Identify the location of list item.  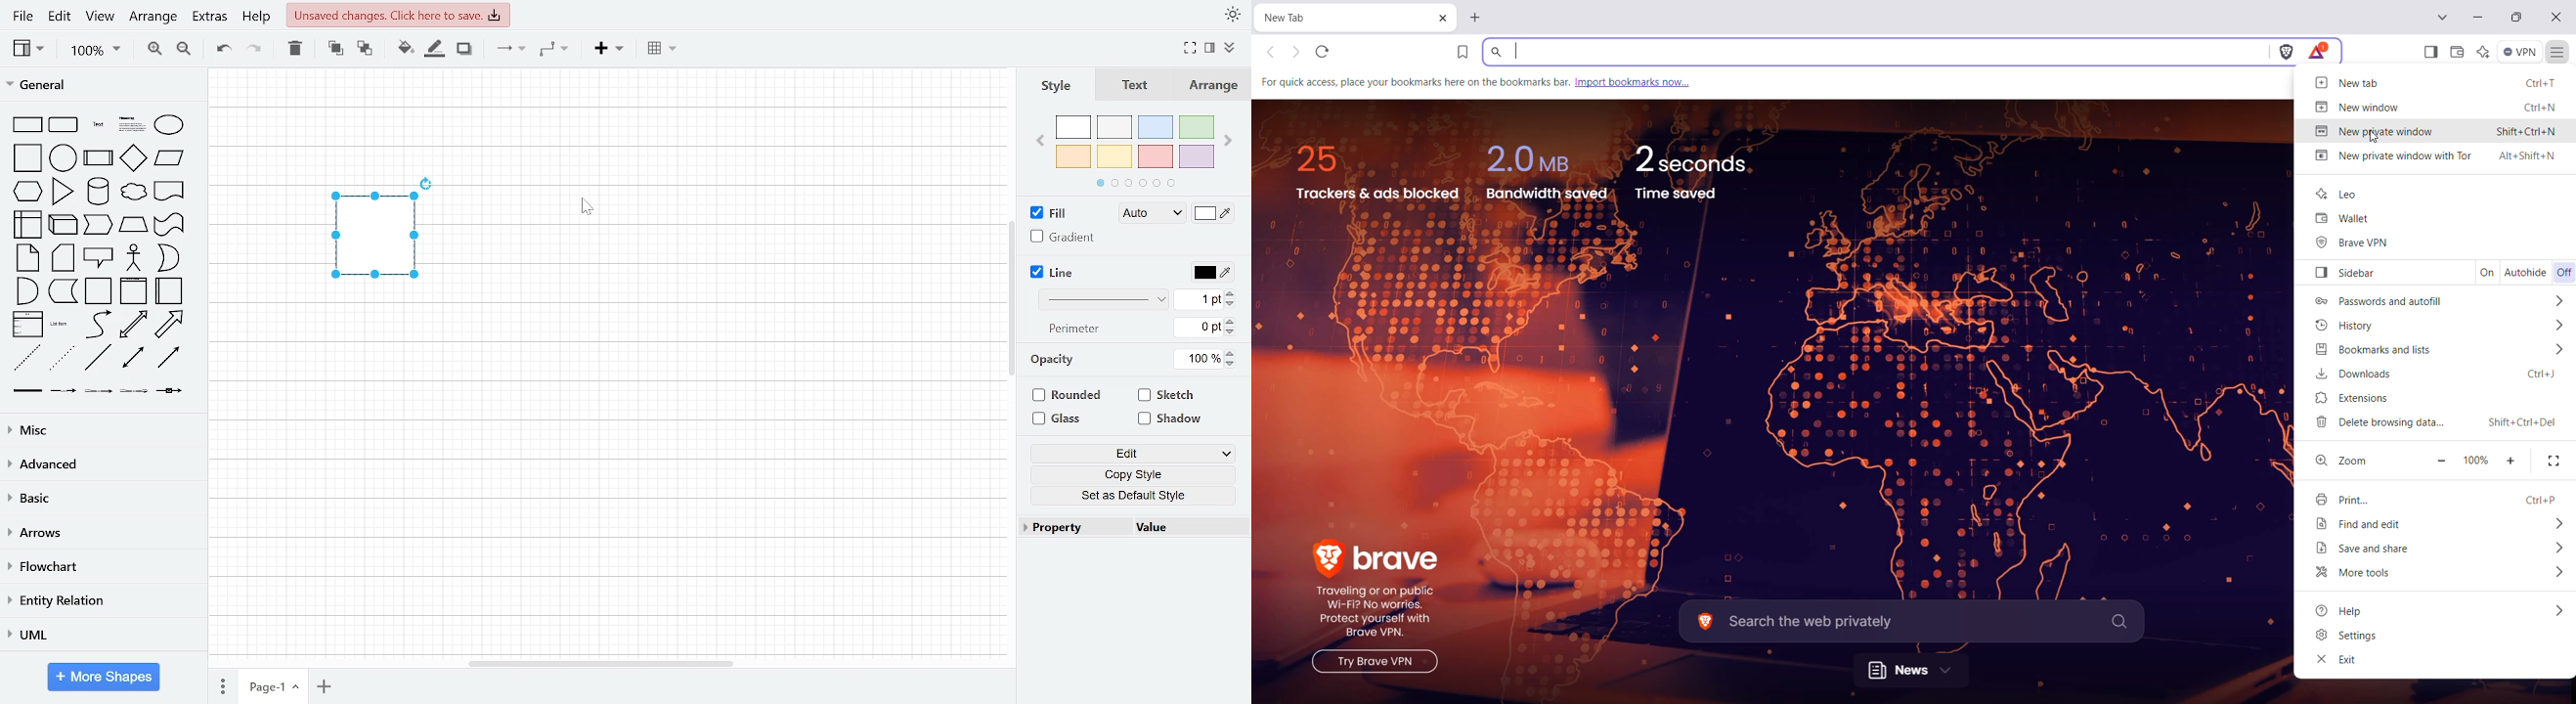
(62, 326).